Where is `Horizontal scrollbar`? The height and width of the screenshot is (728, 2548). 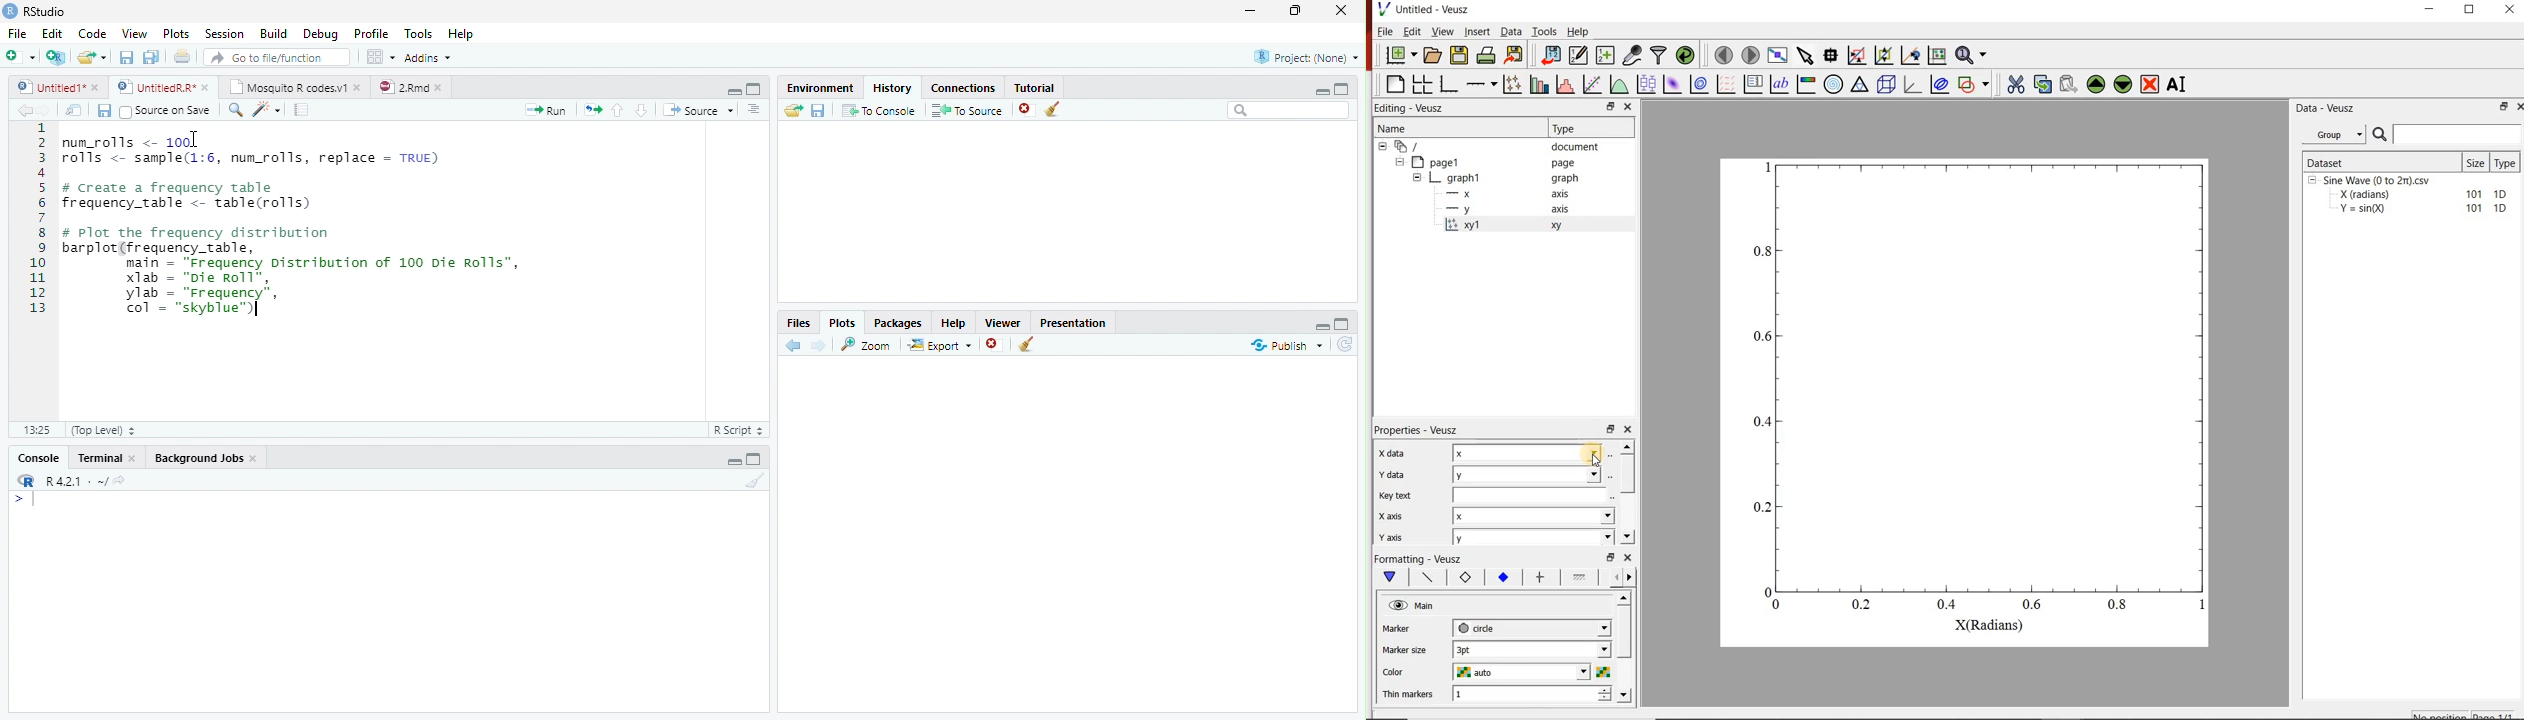 Horizontal scrollbar is located at coordinates (1626, 646).